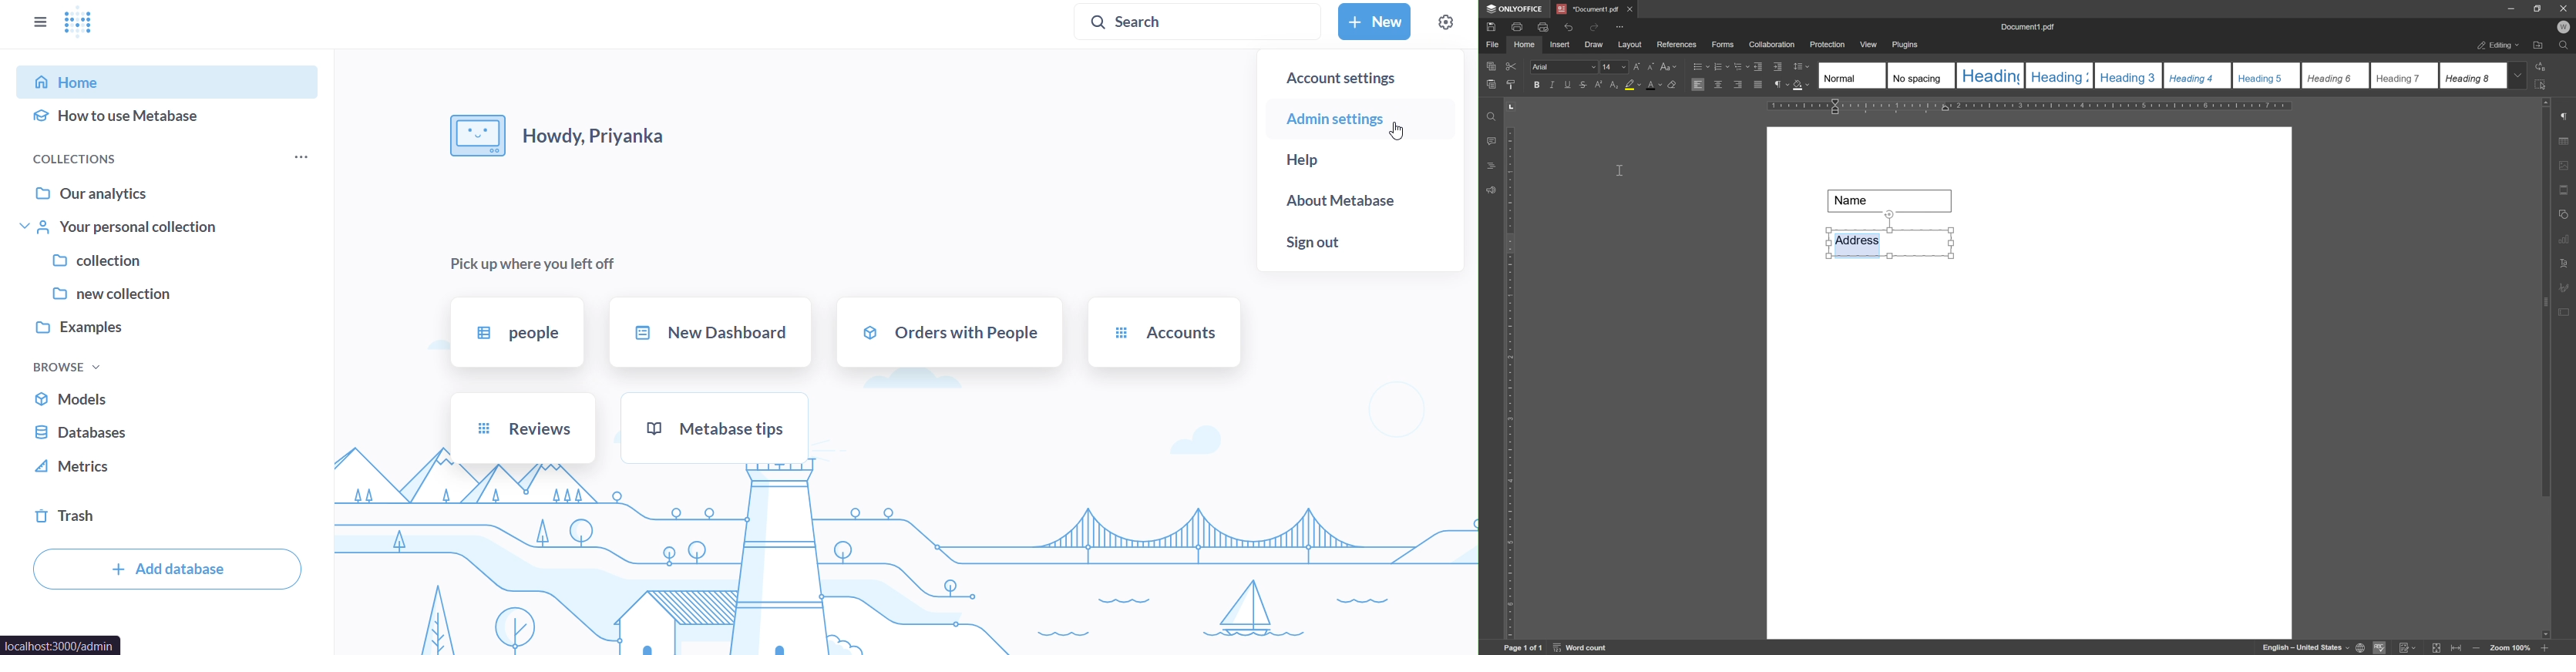 The image size is (2576, 672). I want to click on drop down, so click(2519, 75).